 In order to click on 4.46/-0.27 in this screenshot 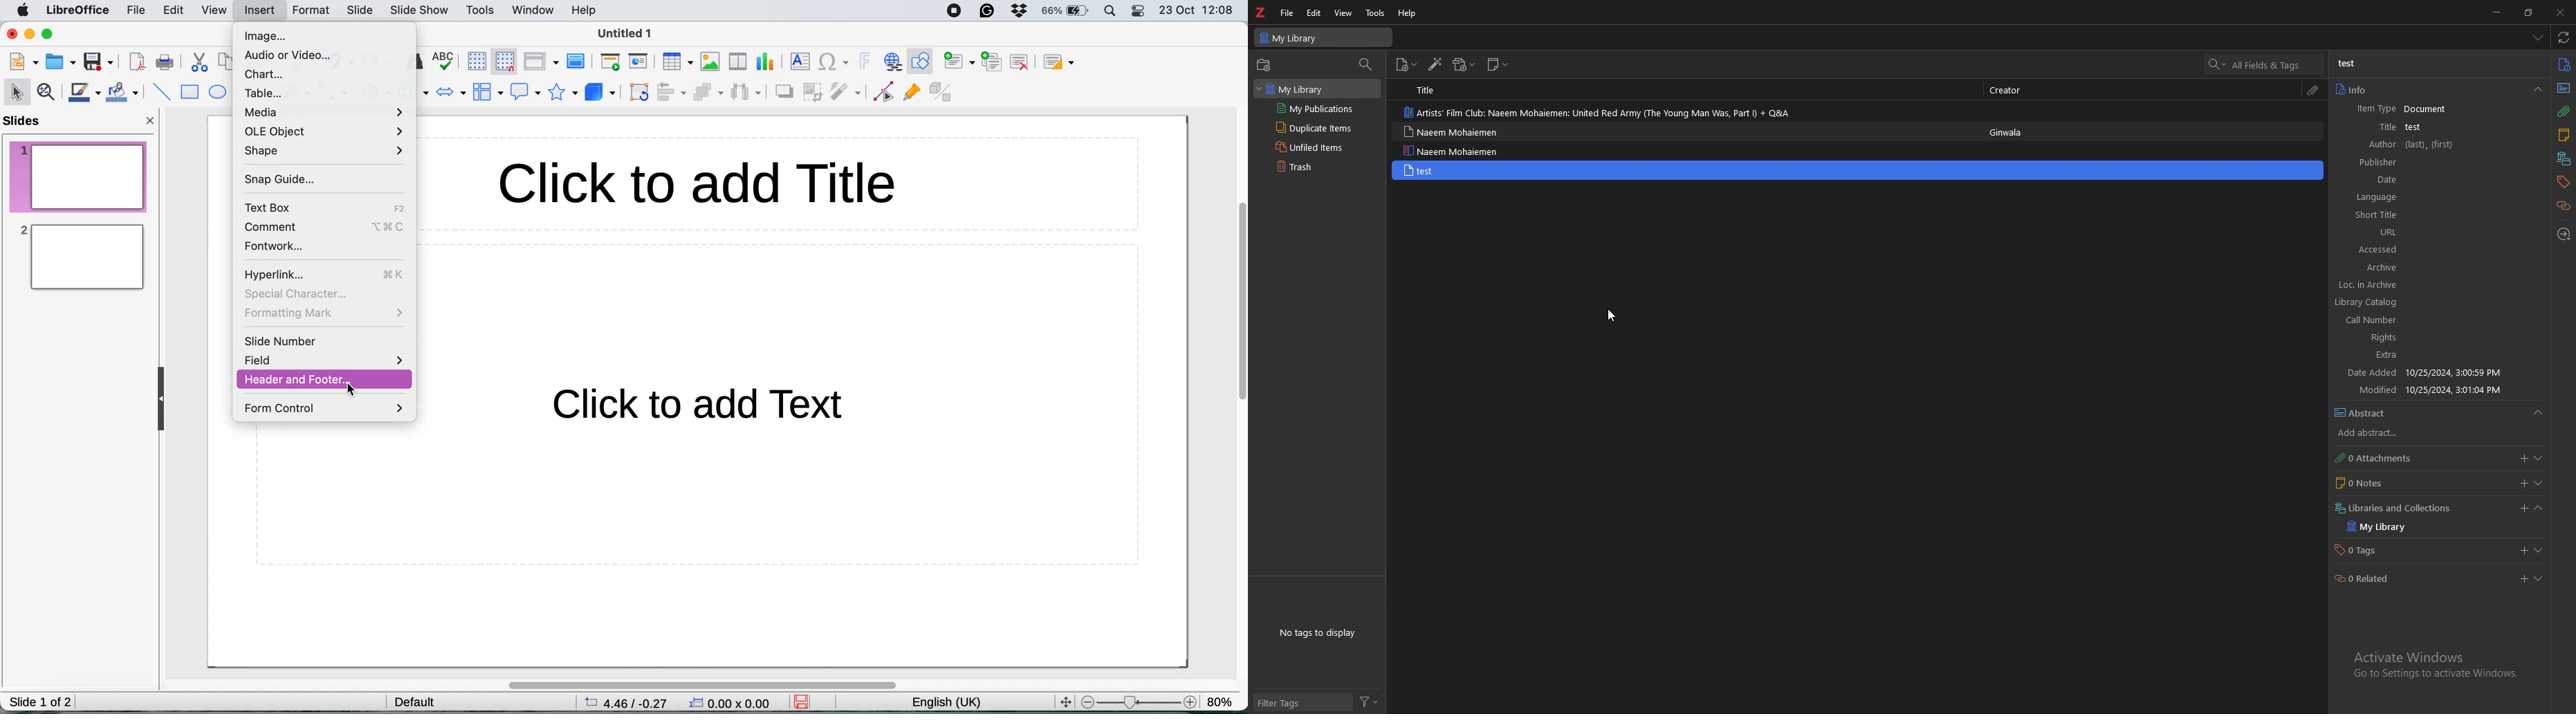, I will do `click(632, 702)`.